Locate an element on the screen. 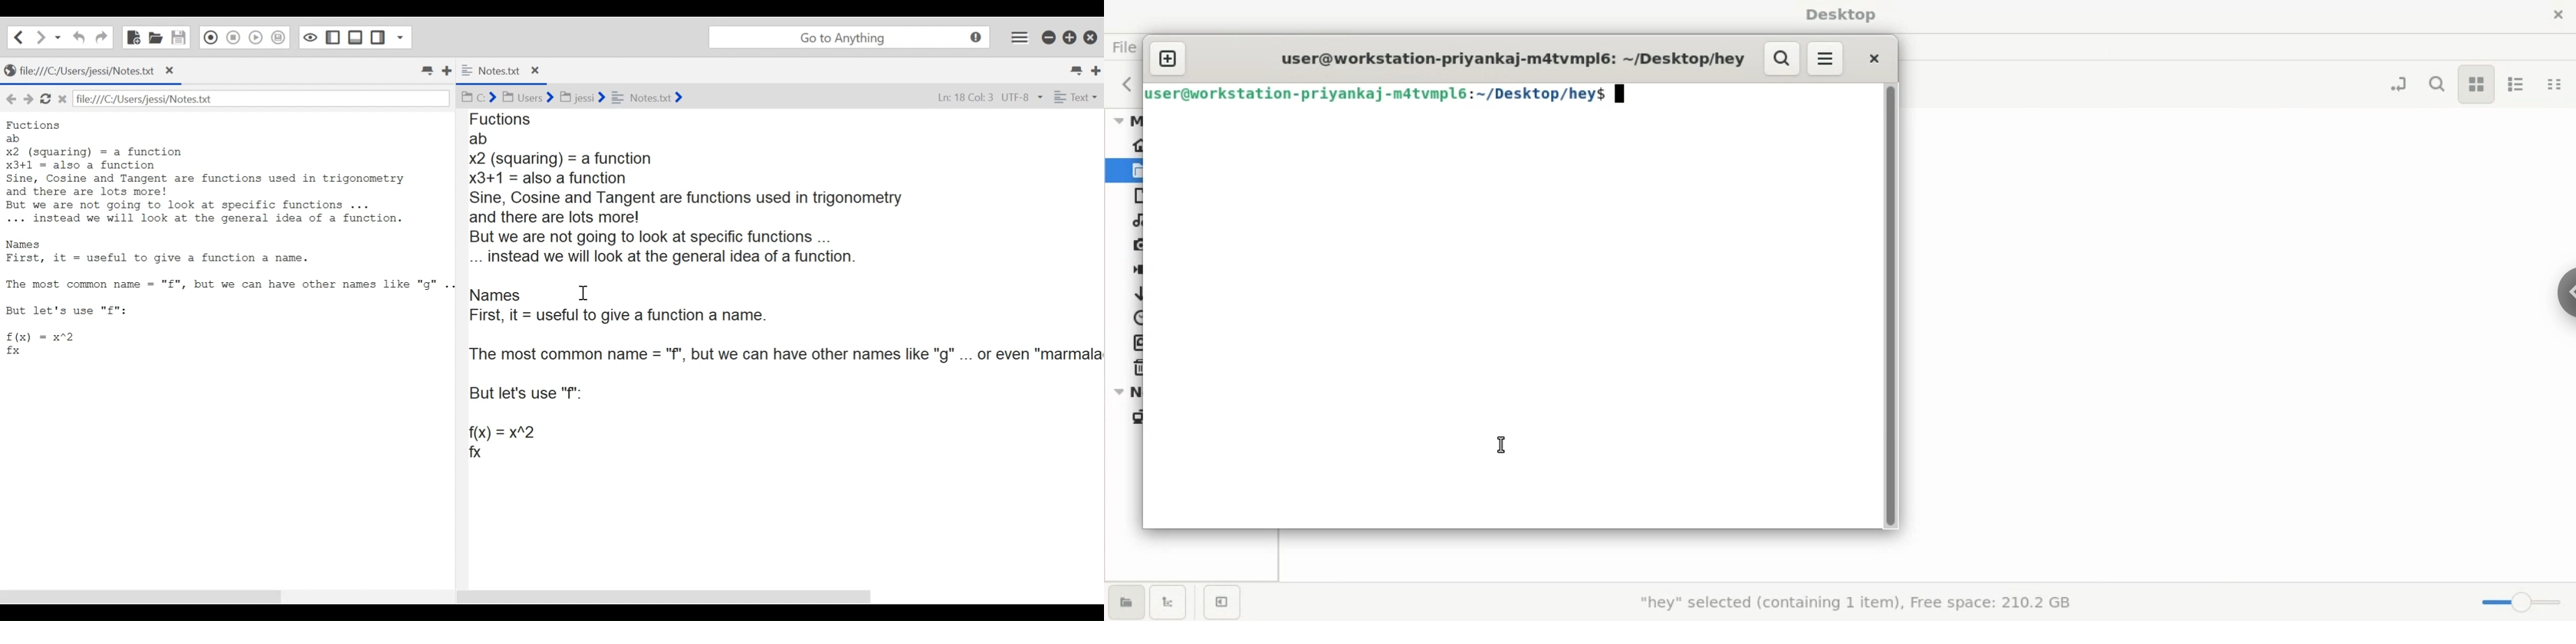   Notes.txt is located at coordinates (651, 96).